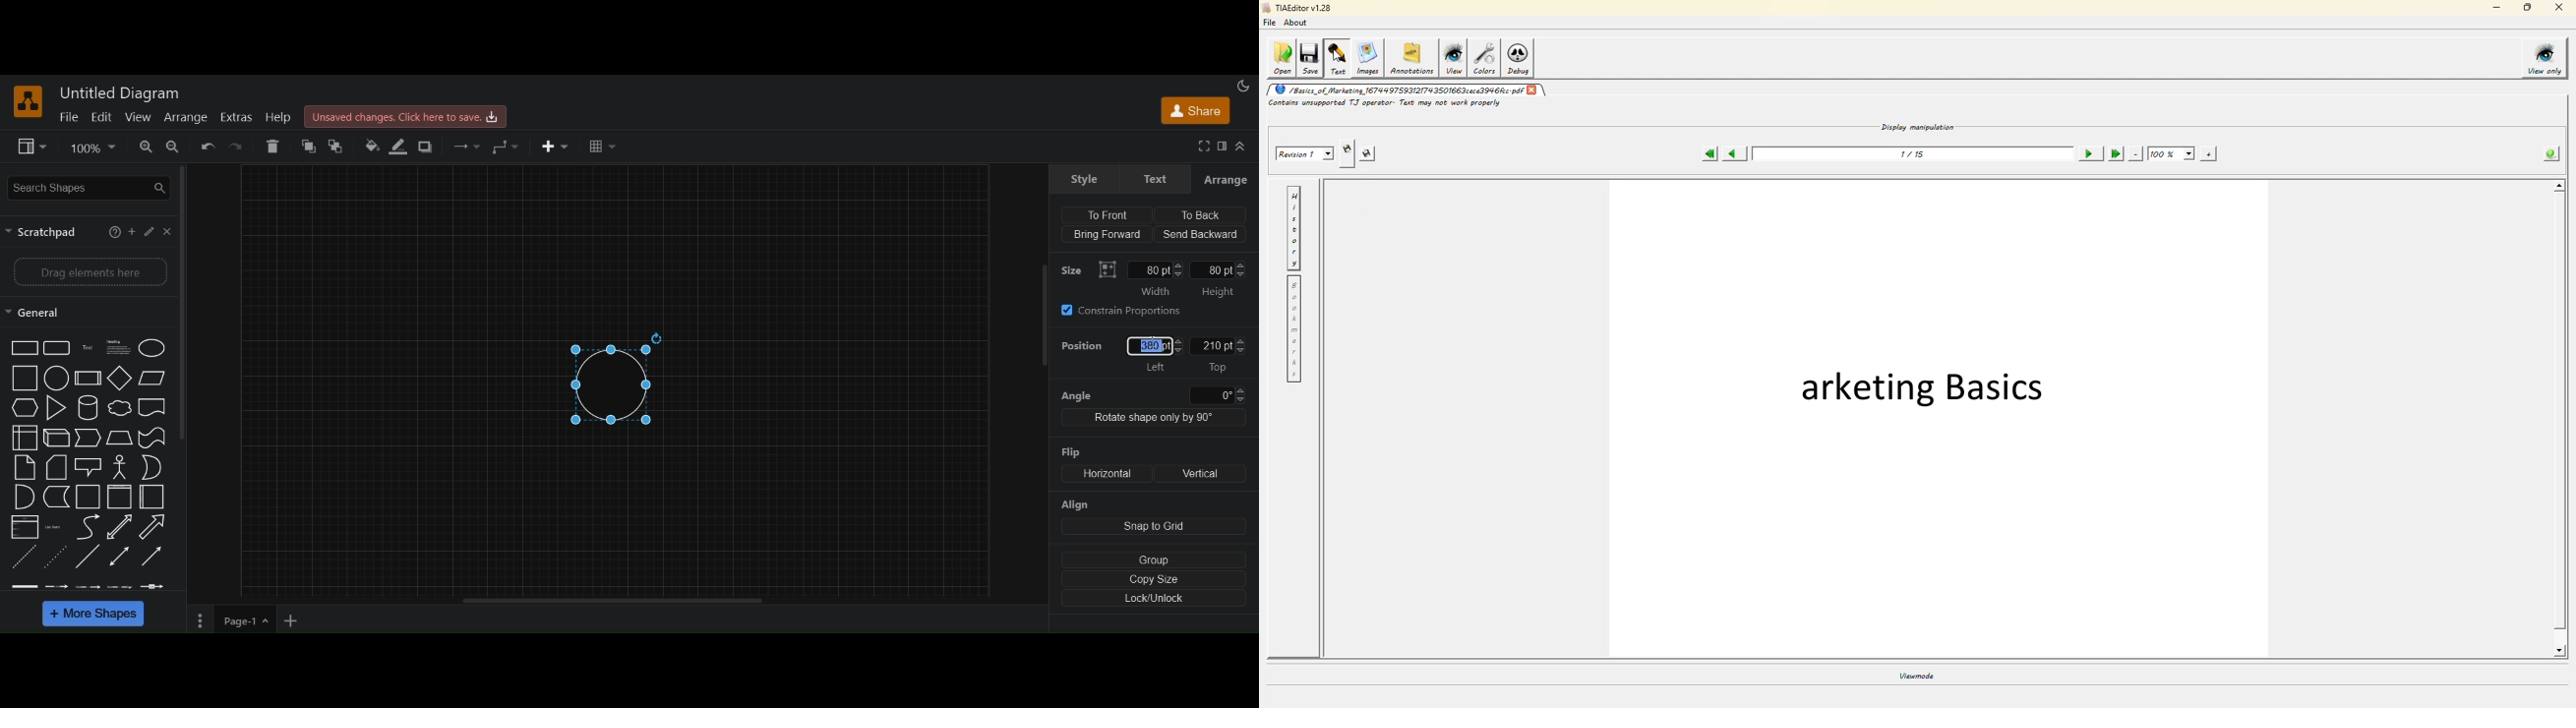  Describe the element at coordinates (1220, 280) in the screenshot. I see `height` at that location.